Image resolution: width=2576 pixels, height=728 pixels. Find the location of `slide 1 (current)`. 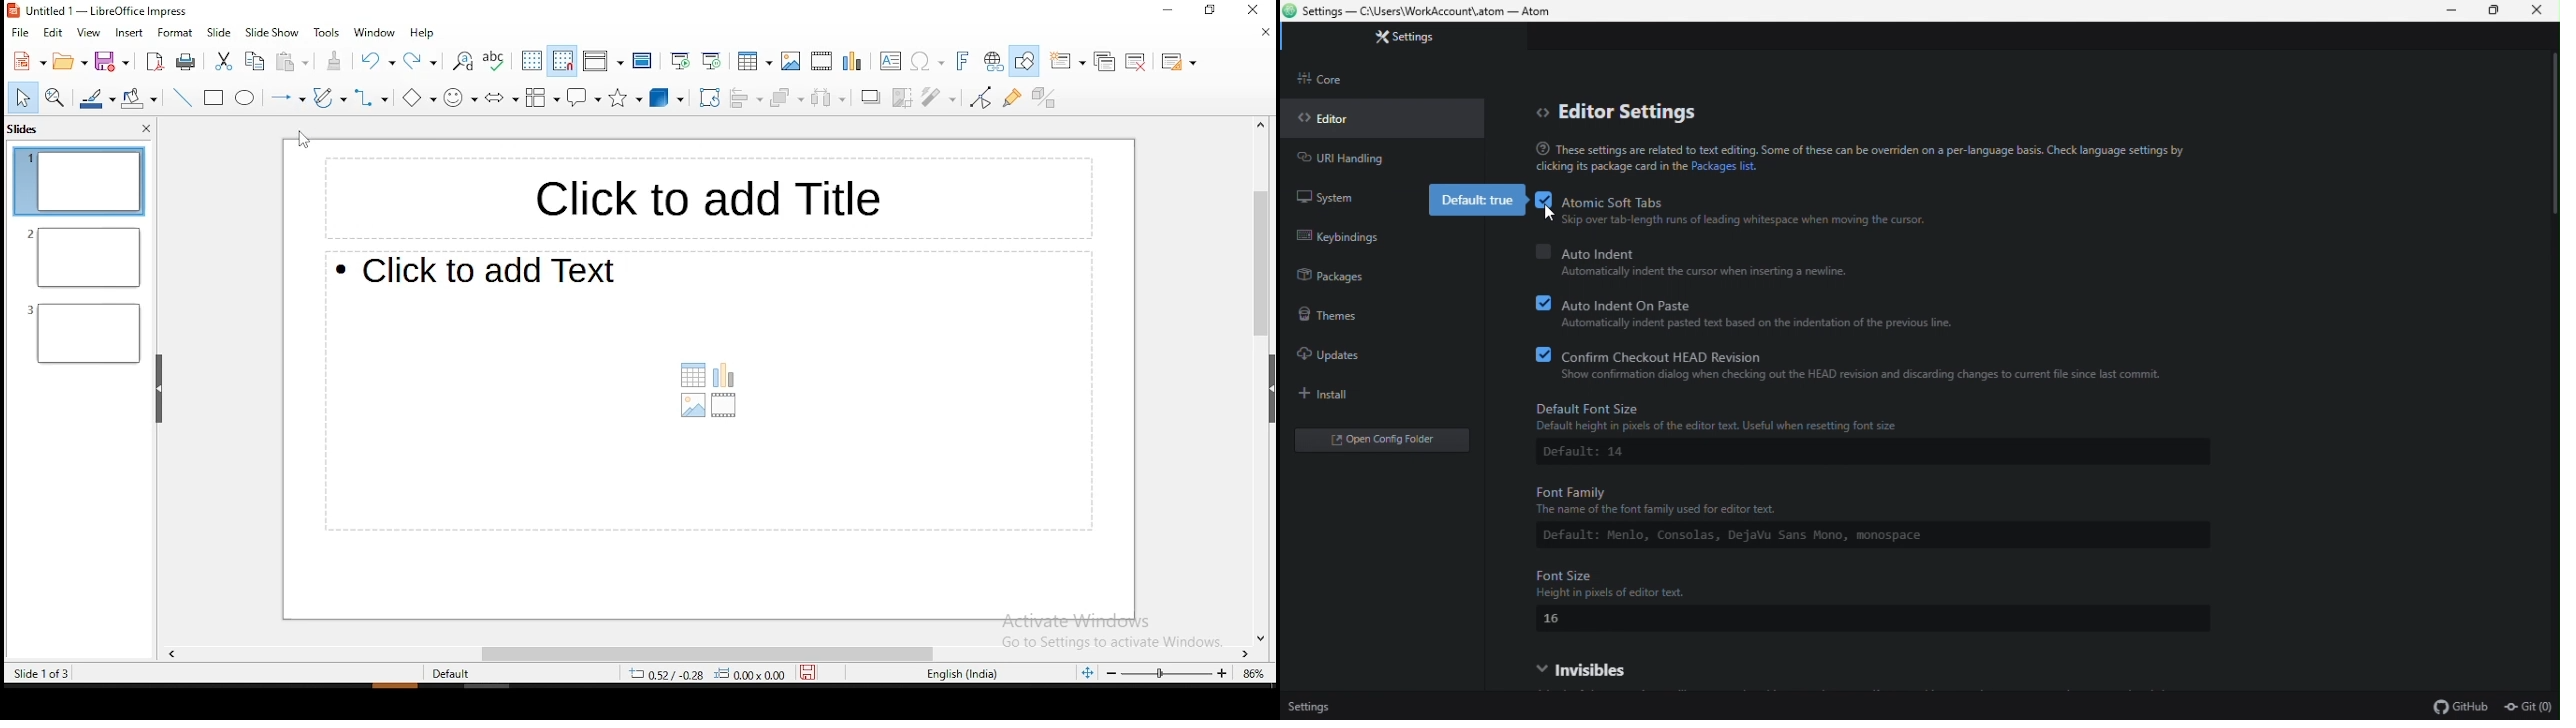

slide 1 (current) is located at coordinates (80, 181).